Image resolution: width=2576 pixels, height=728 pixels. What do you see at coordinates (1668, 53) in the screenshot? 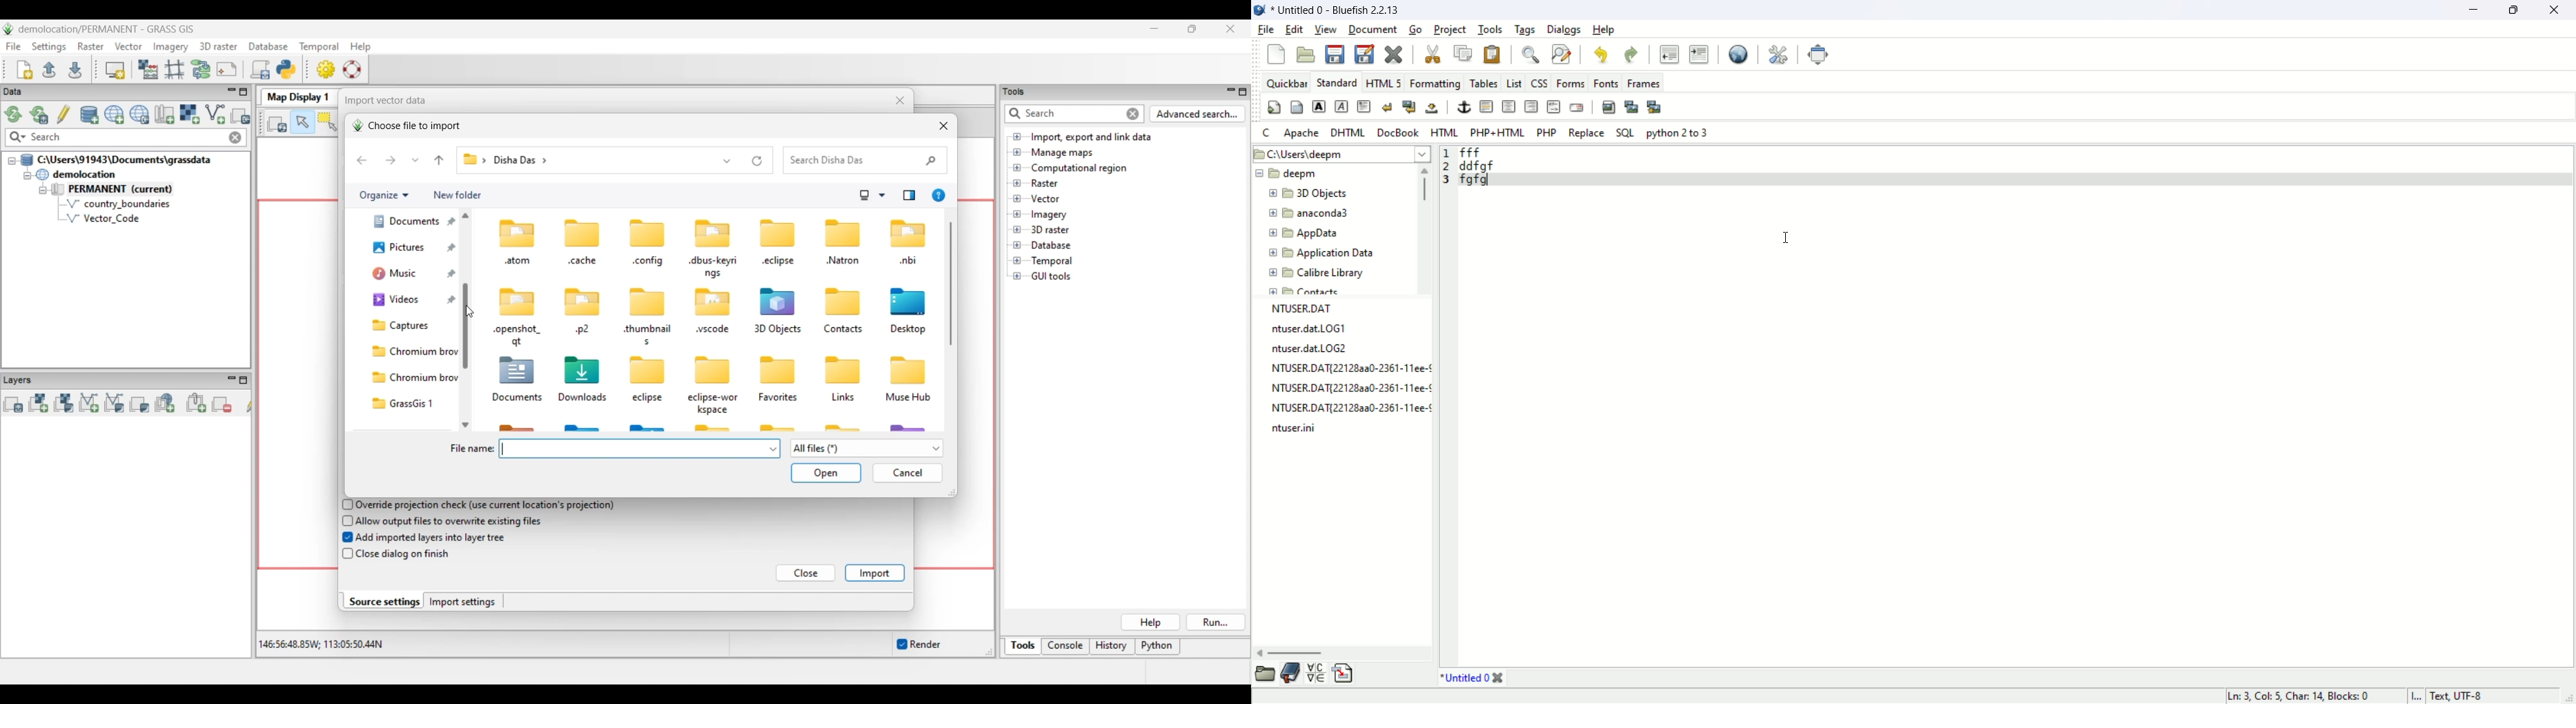
I see `unindent` at bounding box center [1668, 53].